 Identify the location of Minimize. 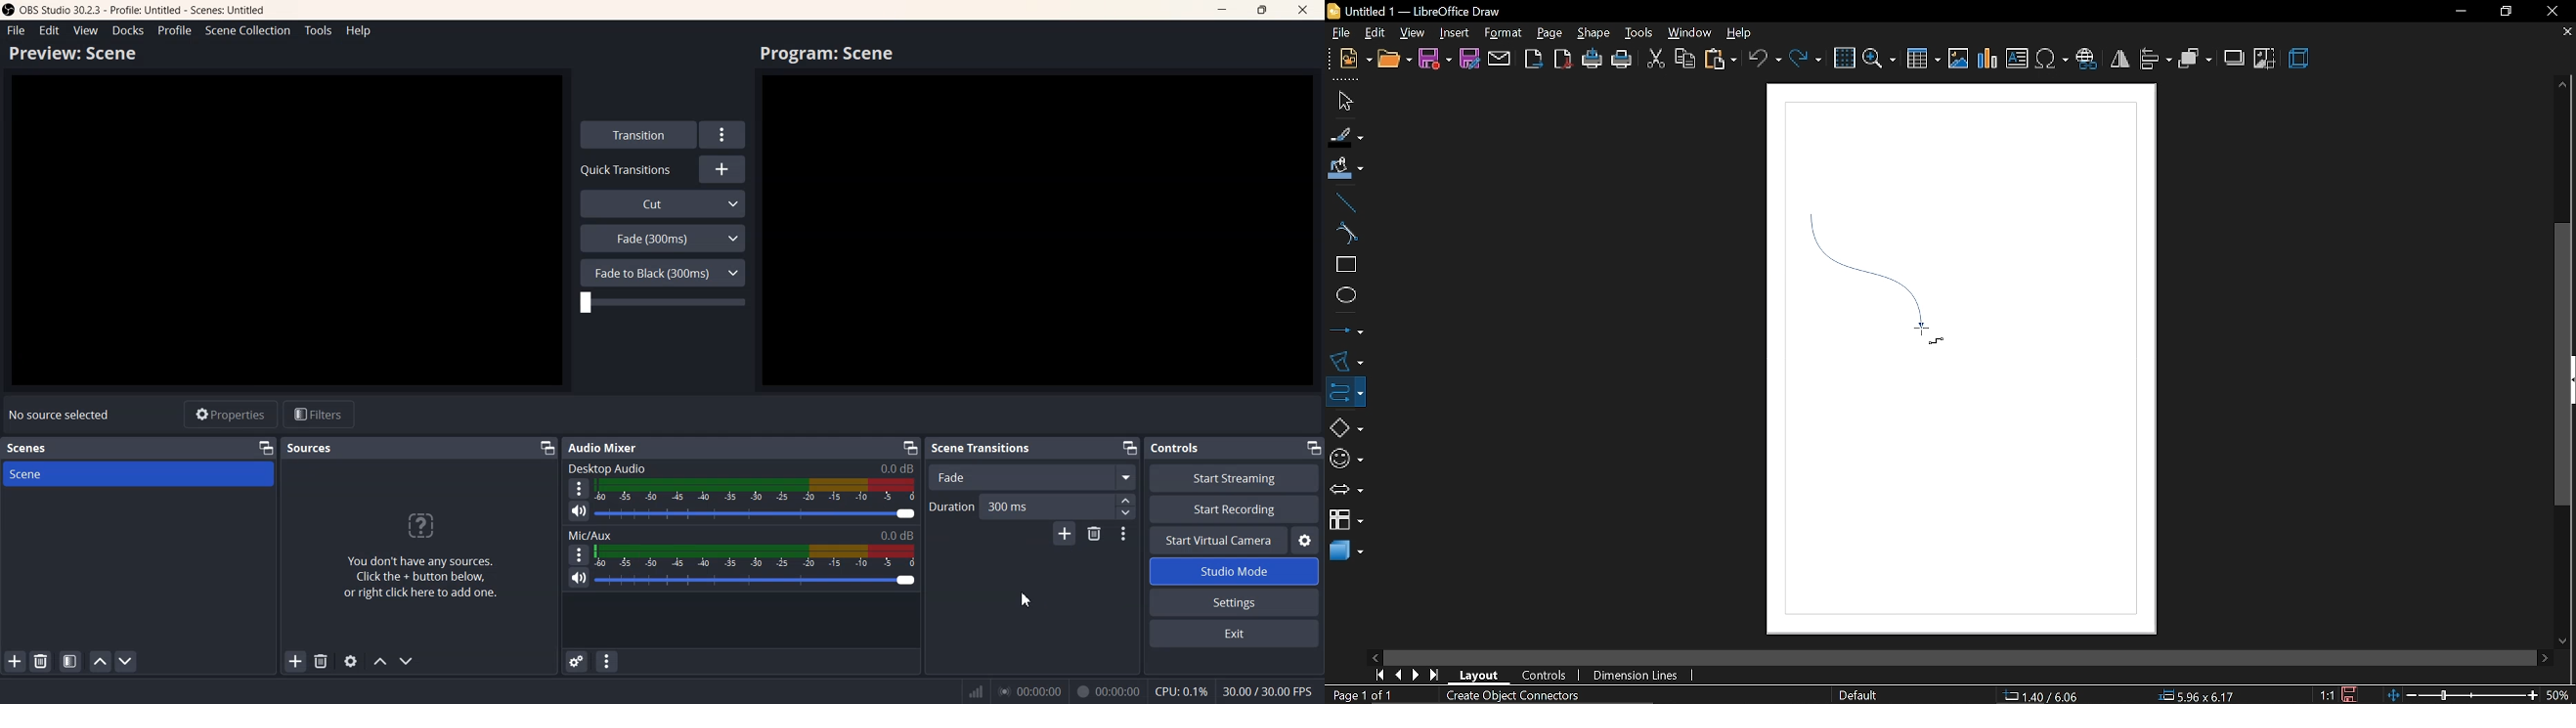
(907, 447).